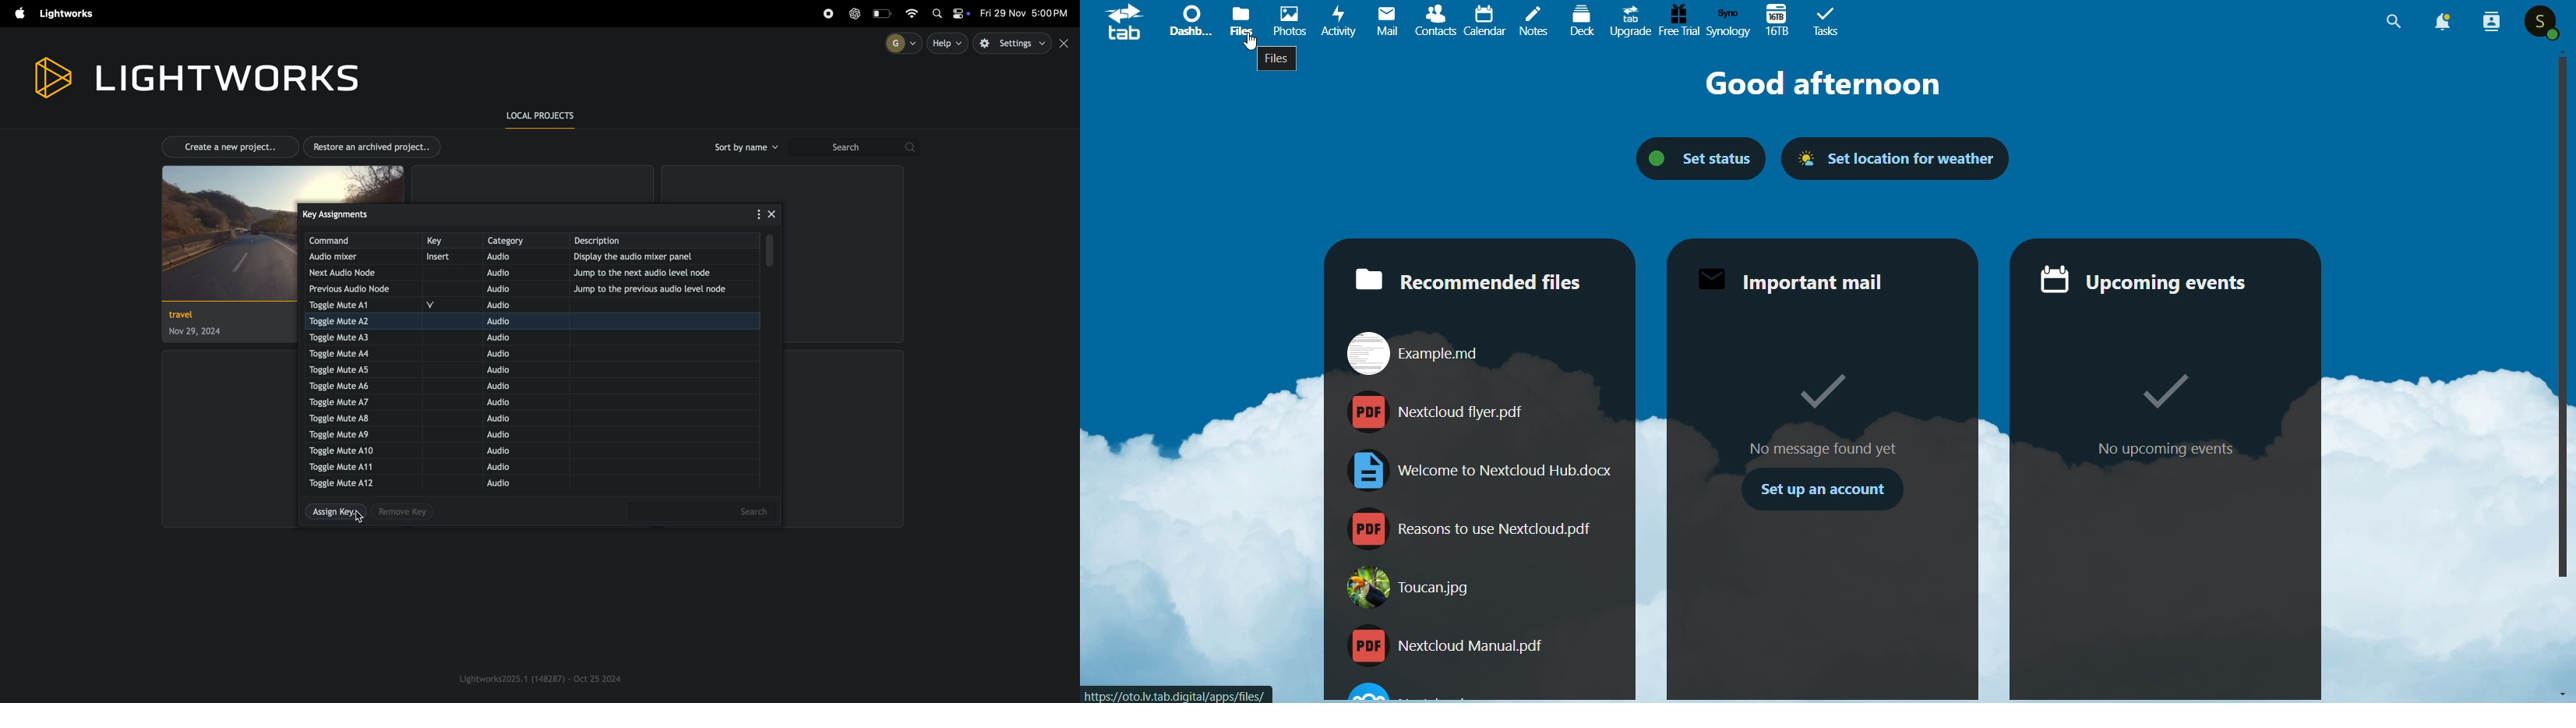 Image resolution: width=2576 pixels, height=728 pixels. What do you see at coordinates (1431, 24) in the screenshot?
I see `contacts` at bounding box center [1431, 24].